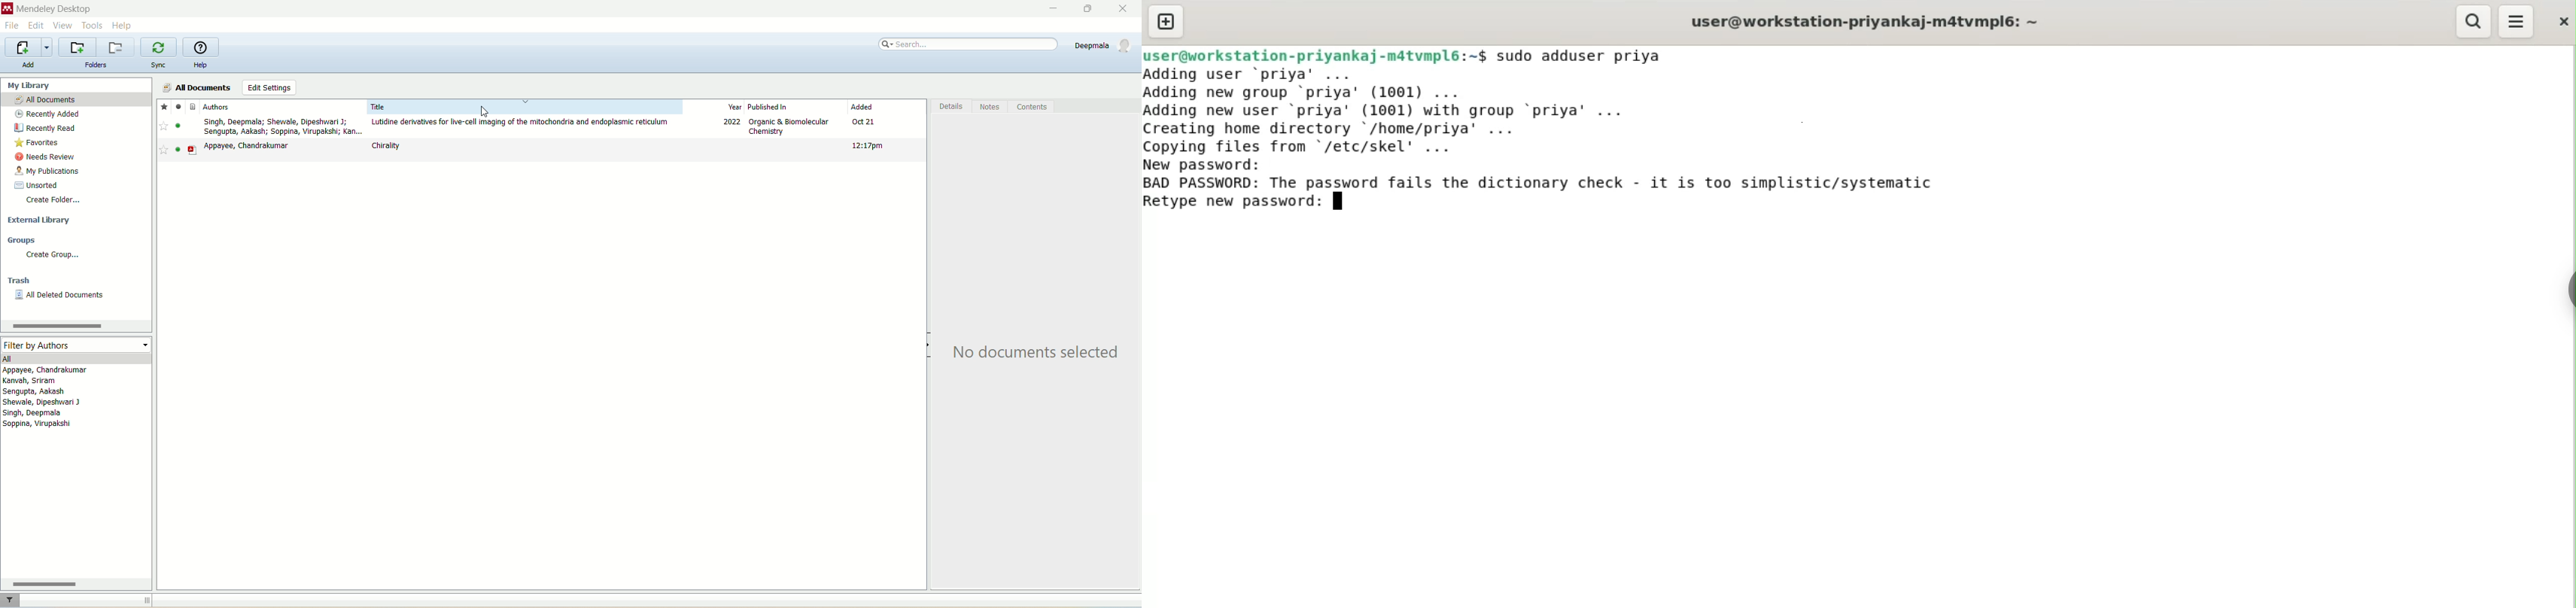 Image resolution: width=2576 pixels, height=616 pixels. Describe the element at coordinates (63, 25) in the screenshot. I see `view` at that location.